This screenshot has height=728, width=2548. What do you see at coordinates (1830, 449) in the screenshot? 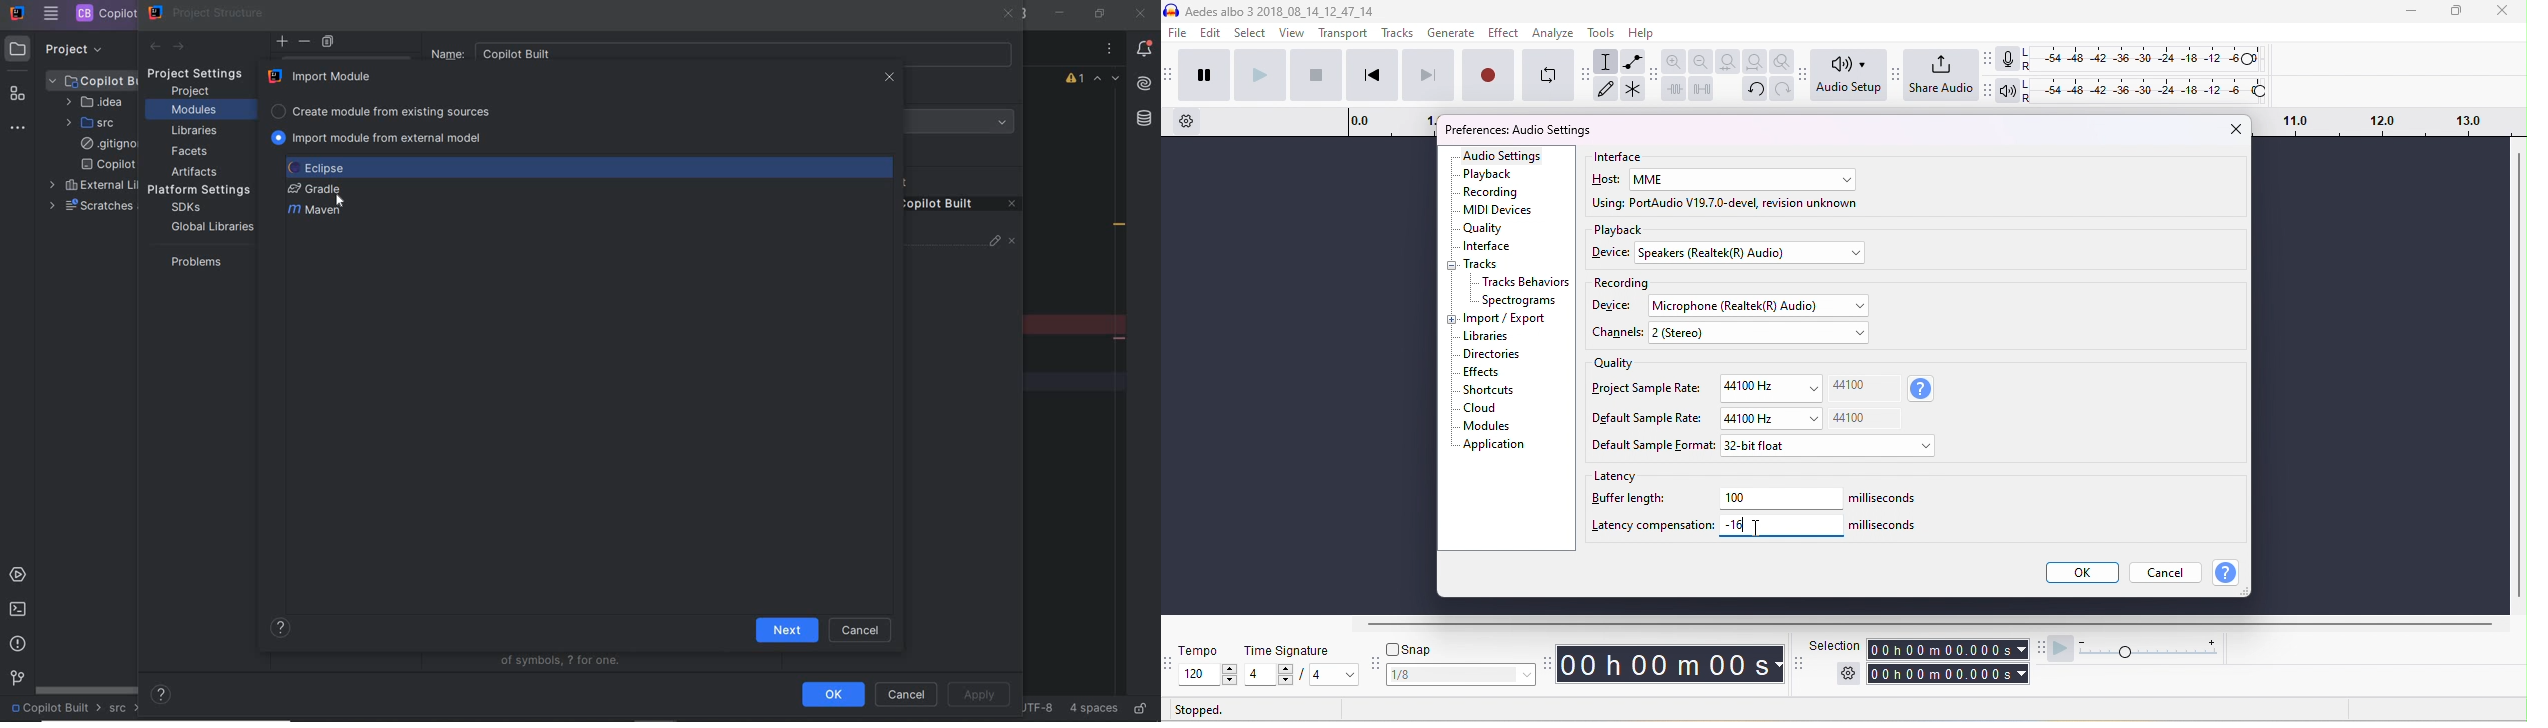
I see `select default sample format` at bounding box center [1830, 449].